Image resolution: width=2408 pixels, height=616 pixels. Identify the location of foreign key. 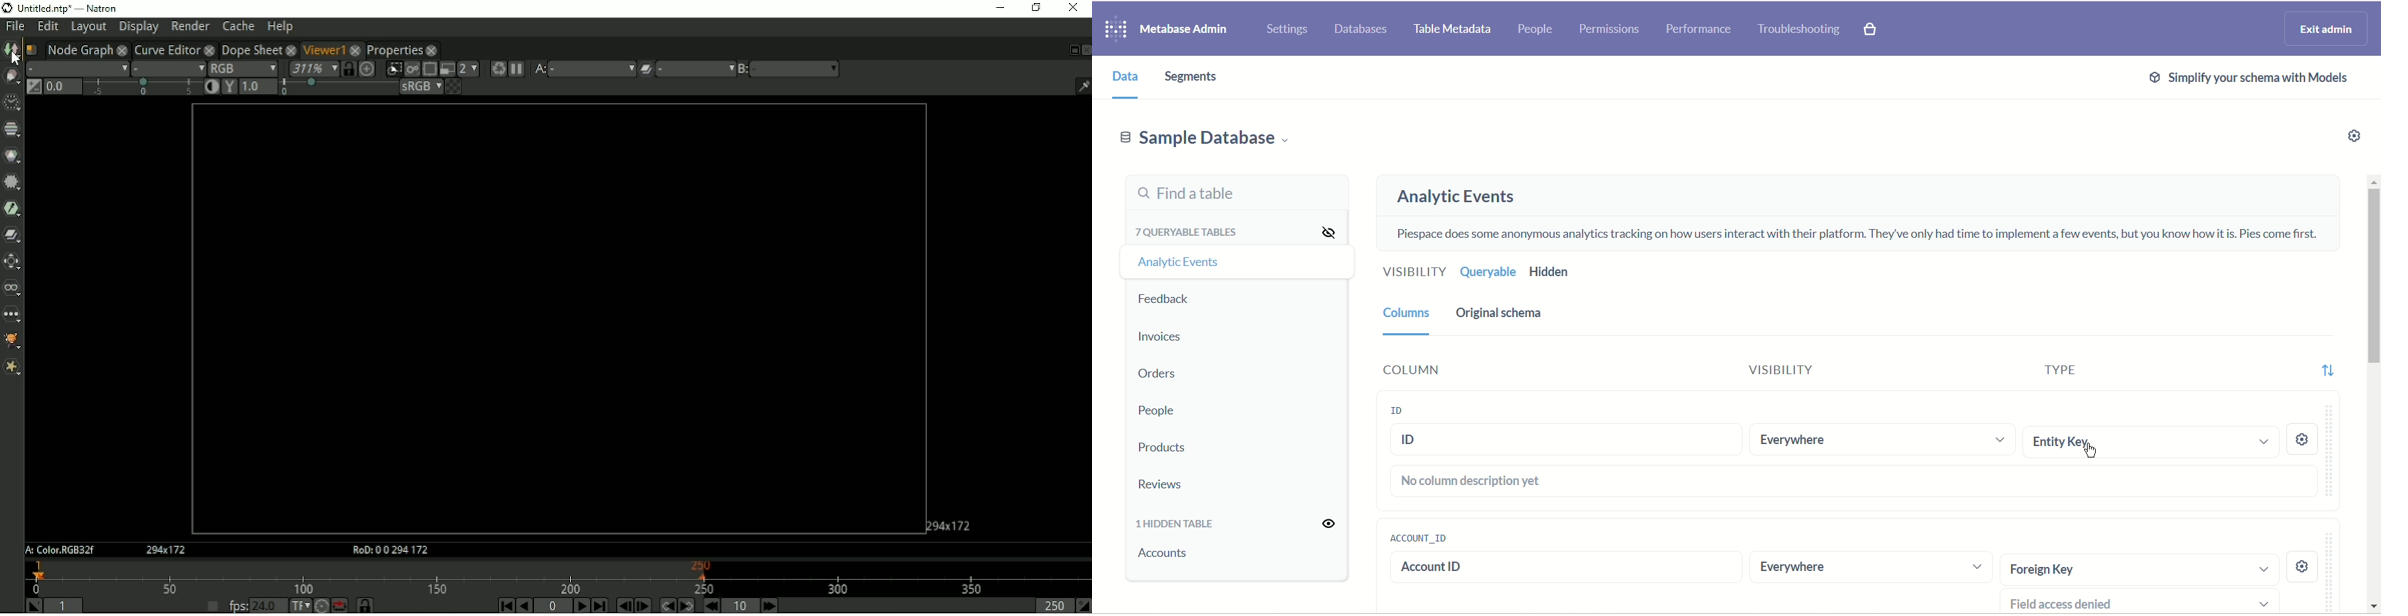
(2139, 568).